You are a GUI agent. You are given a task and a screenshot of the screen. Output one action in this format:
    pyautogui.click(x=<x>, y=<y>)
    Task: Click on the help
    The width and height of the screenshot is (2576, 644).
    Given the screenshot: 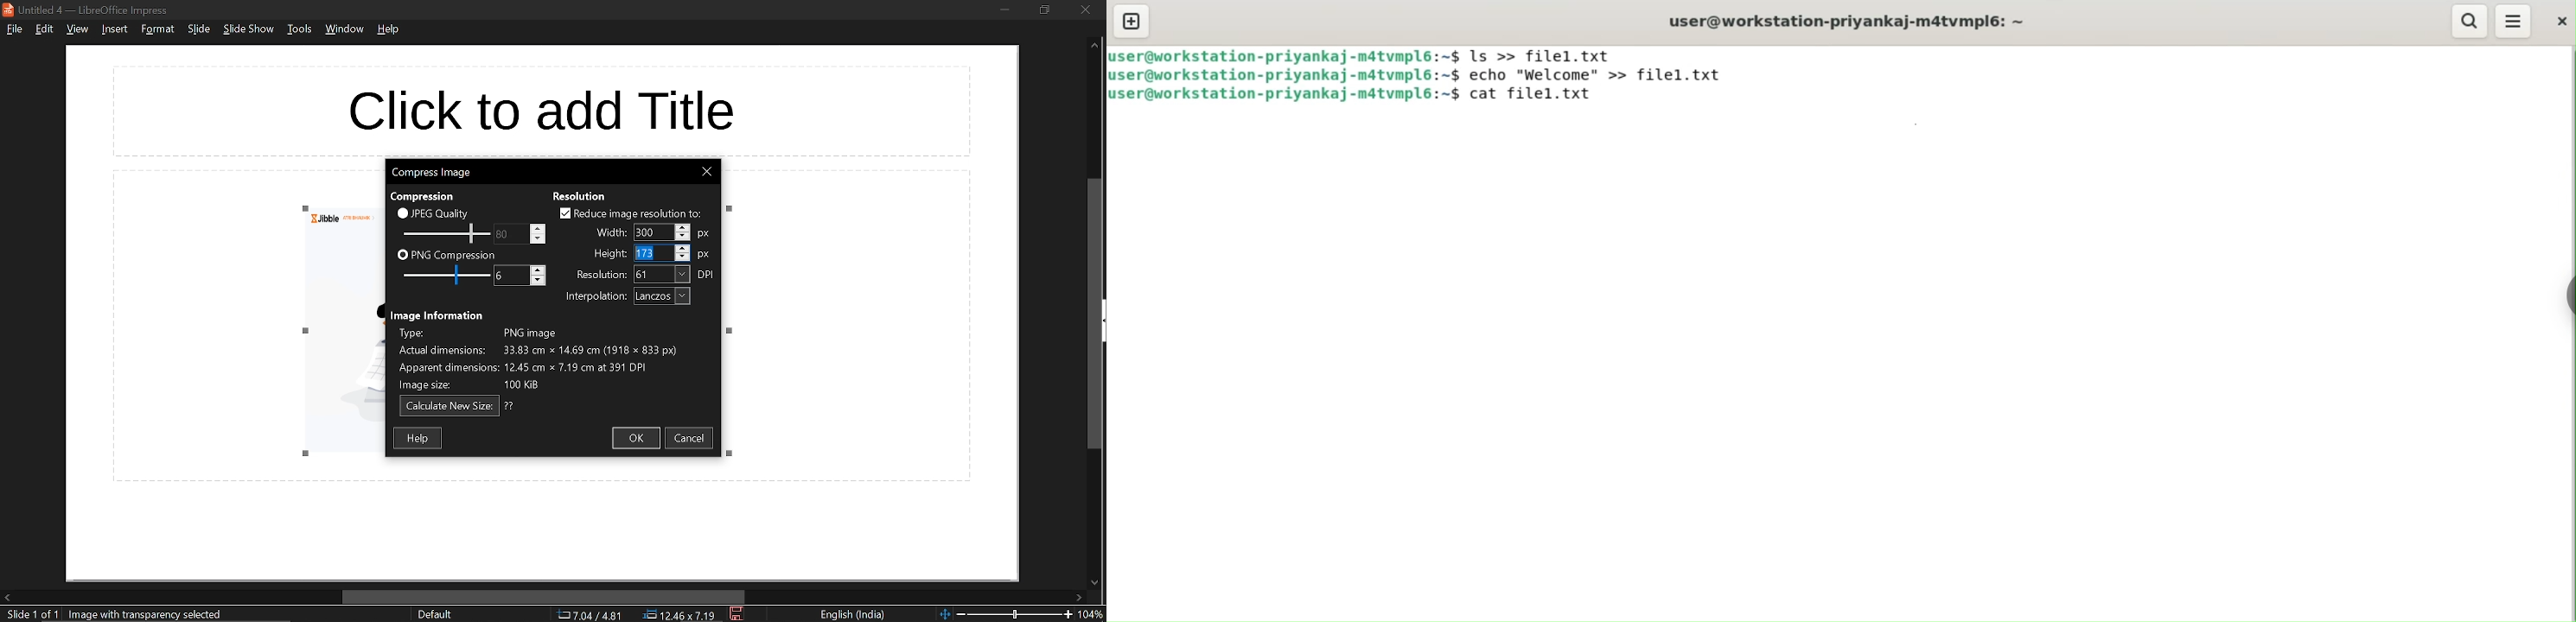 What is the action you would take?
    pyautogui.click(x=418, y=438)
    